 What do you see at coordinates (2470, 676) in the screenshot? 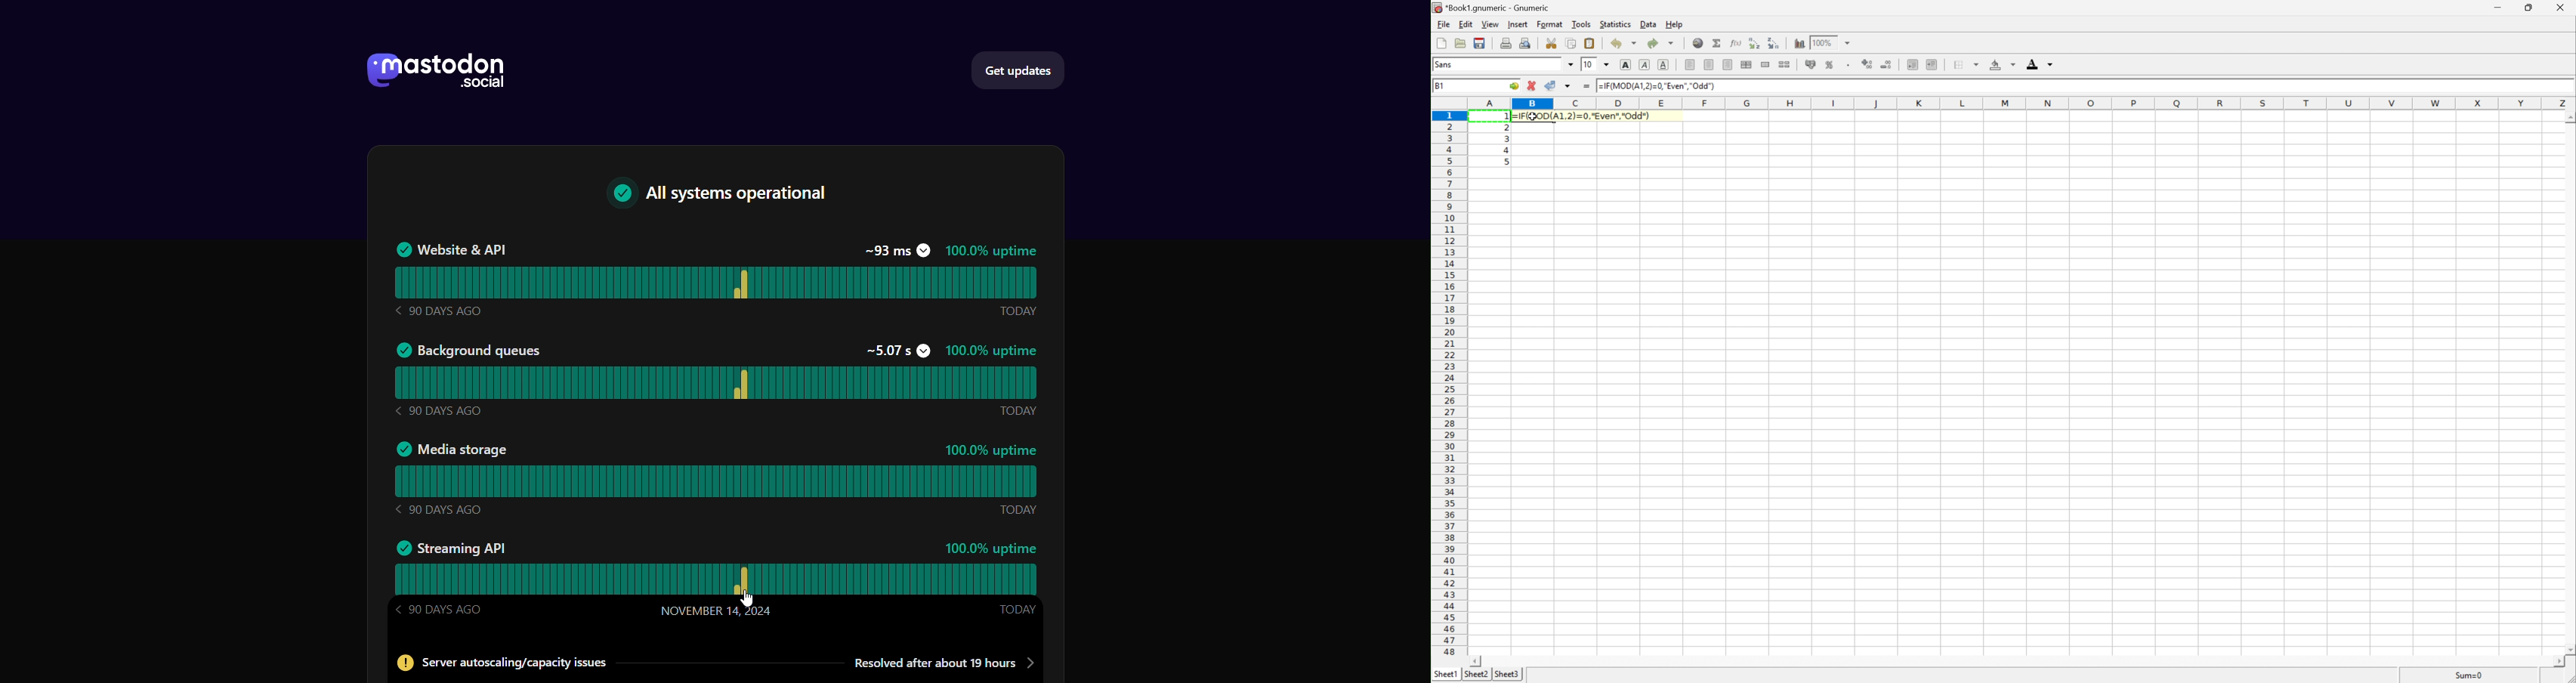
I see `Sum=1` at bounding box center [2470, 676].